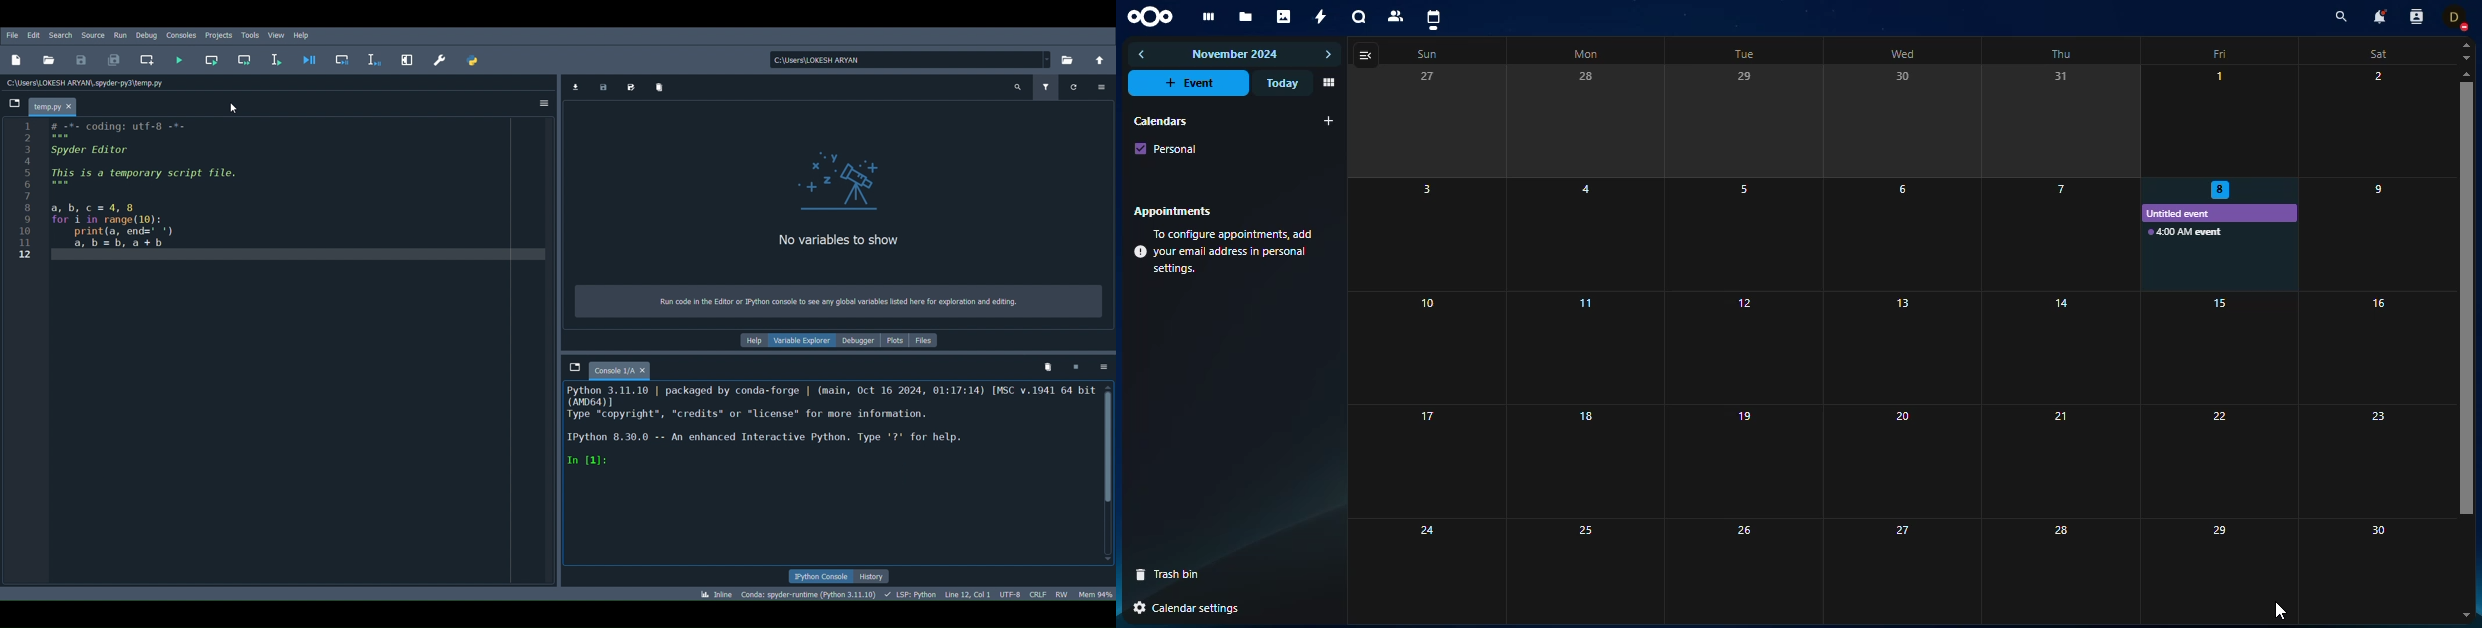 The image size is (2492, 644). What do you see at coordinates (1072, 62) in the screenshot?
I see `Browse a working directory` at bounding box center [1072, 62].